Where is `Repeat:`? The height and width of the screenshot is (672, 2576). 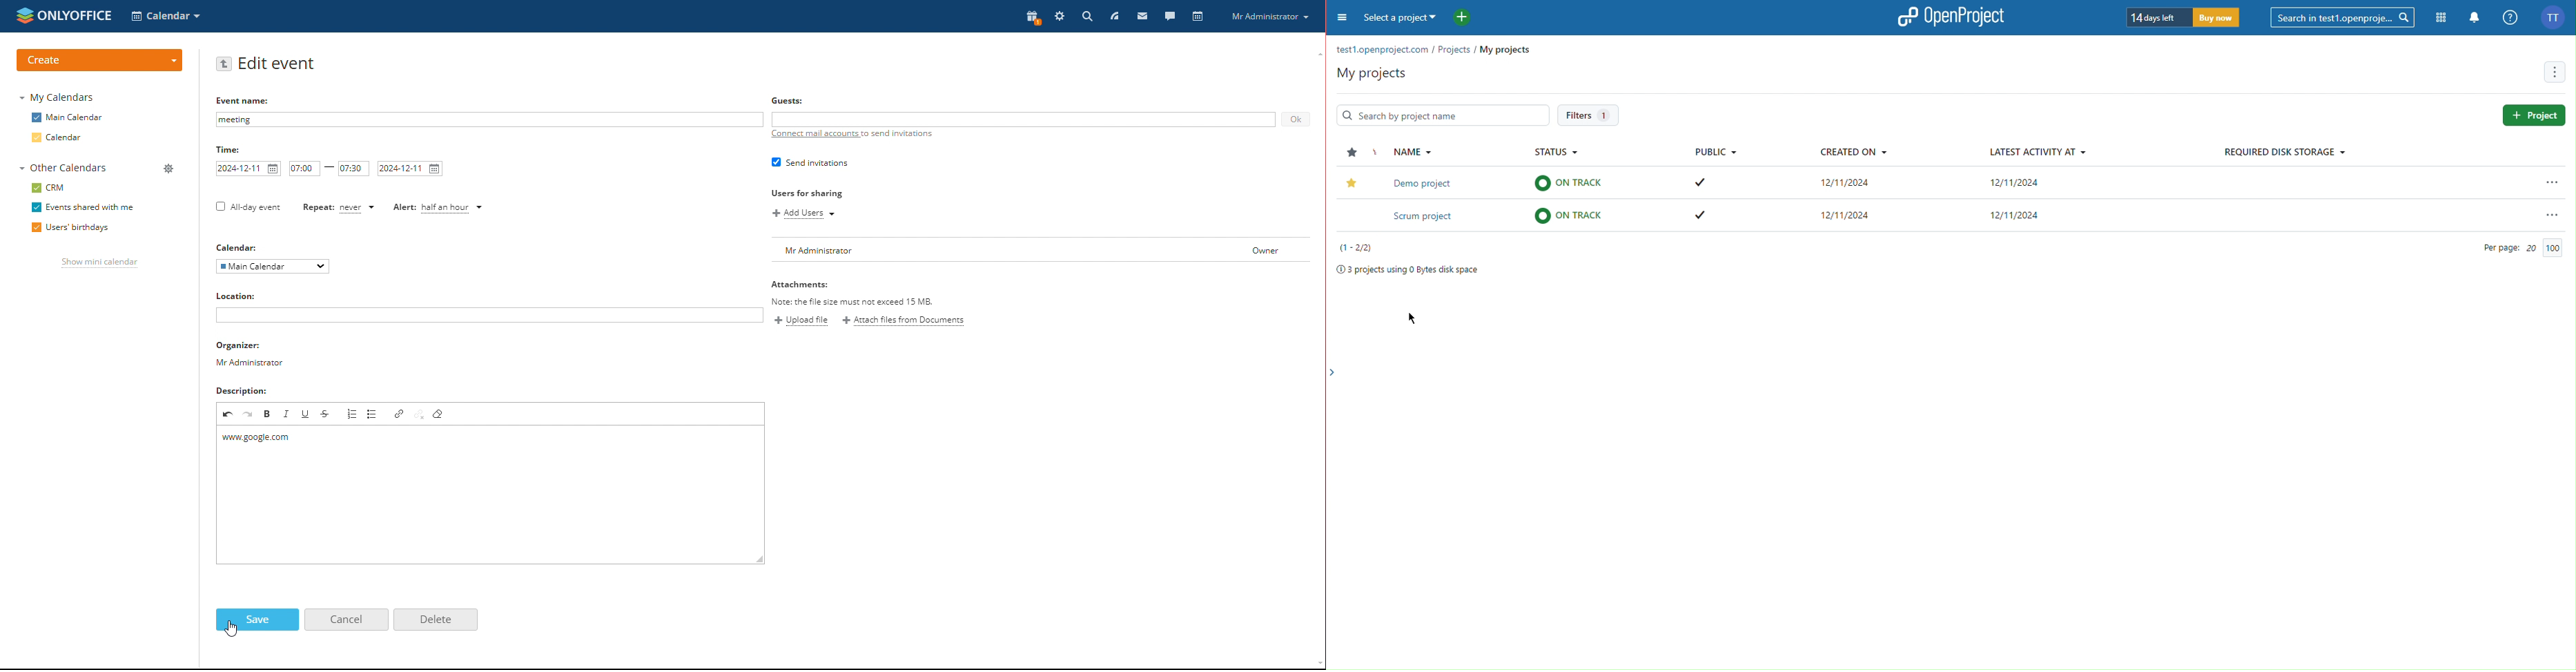
Repeat: is located at coordinates (319, 207).